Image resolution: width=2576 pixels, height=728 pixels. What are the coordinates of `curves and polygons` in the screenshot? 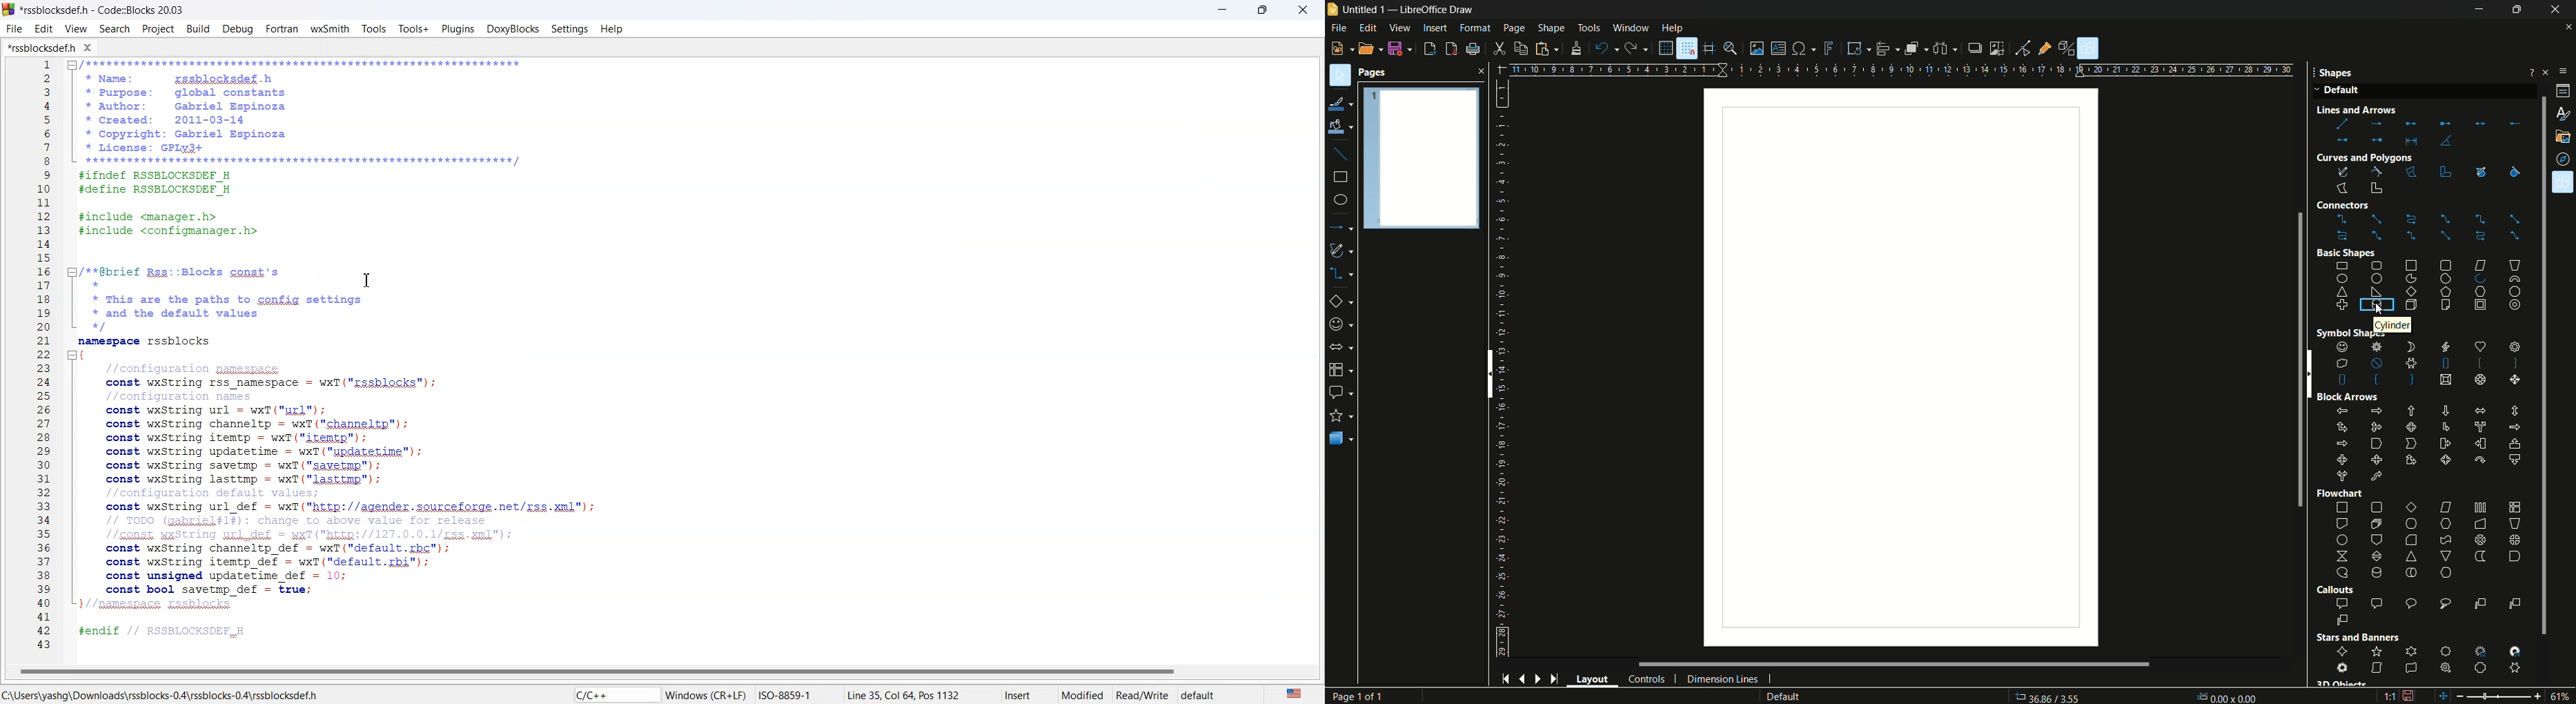 It's located at (2363, 179).